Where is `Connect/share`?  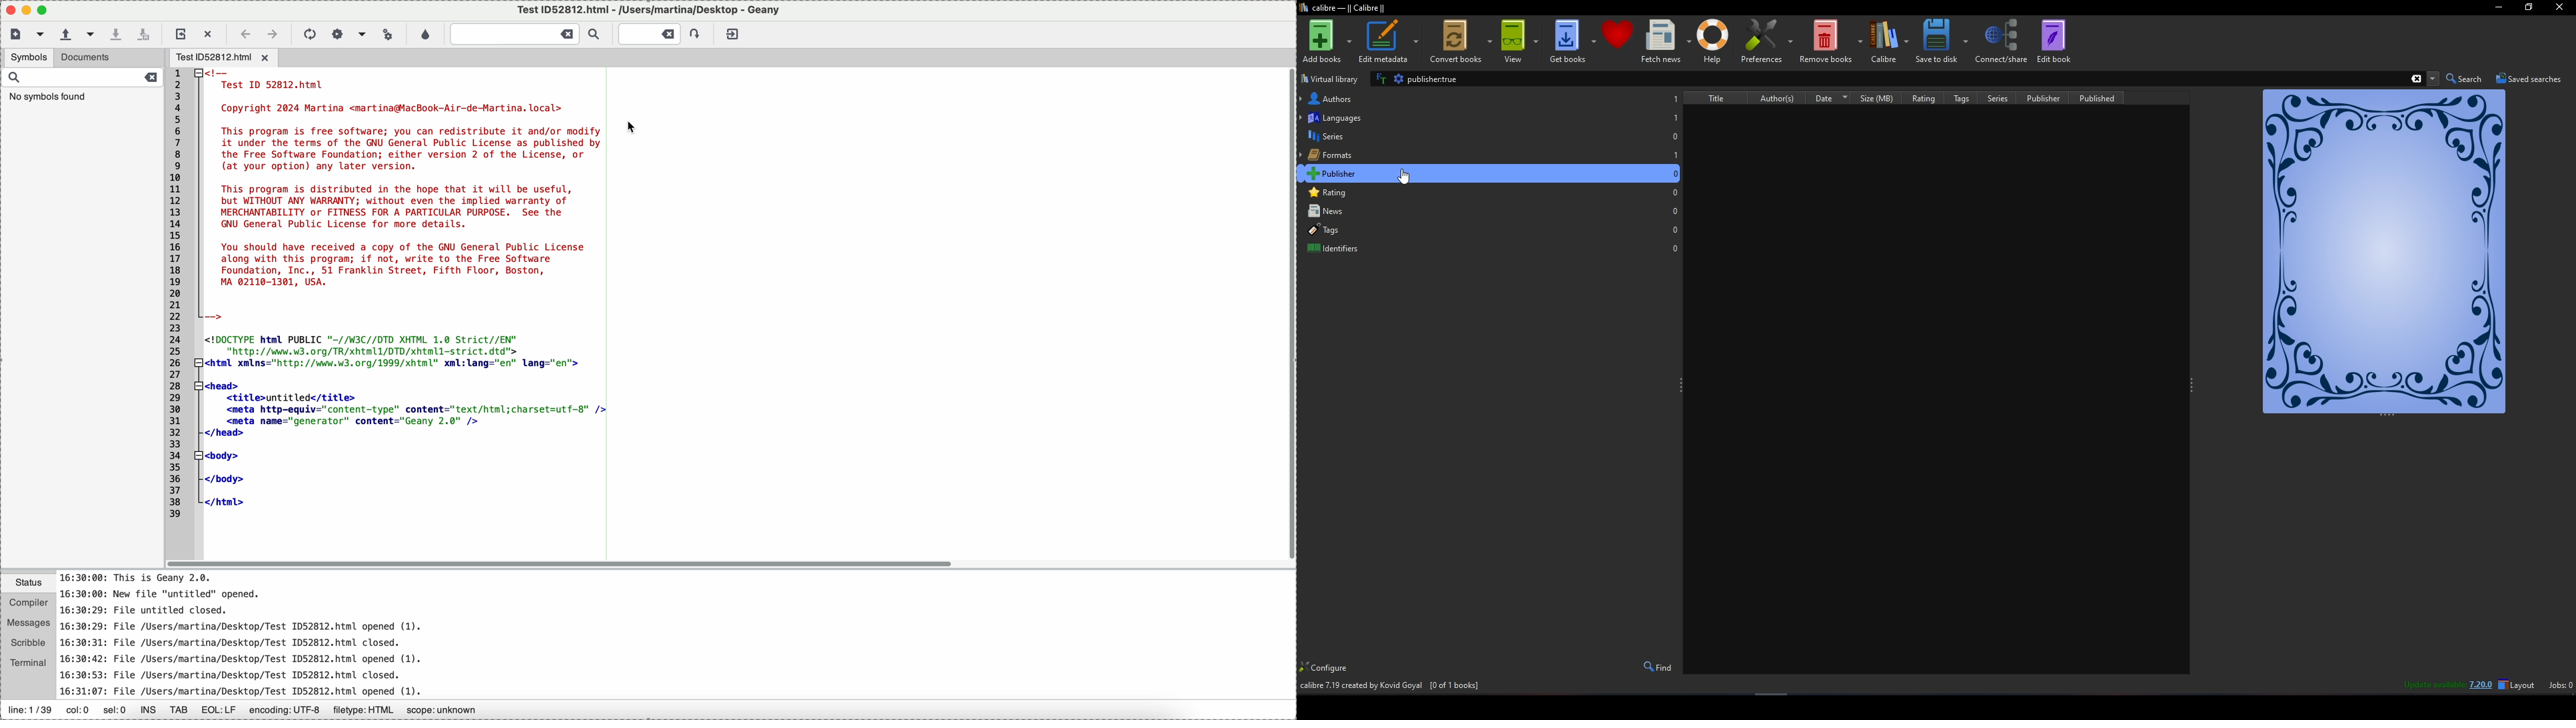 Connect/share is located at coordinates (2002, 40).